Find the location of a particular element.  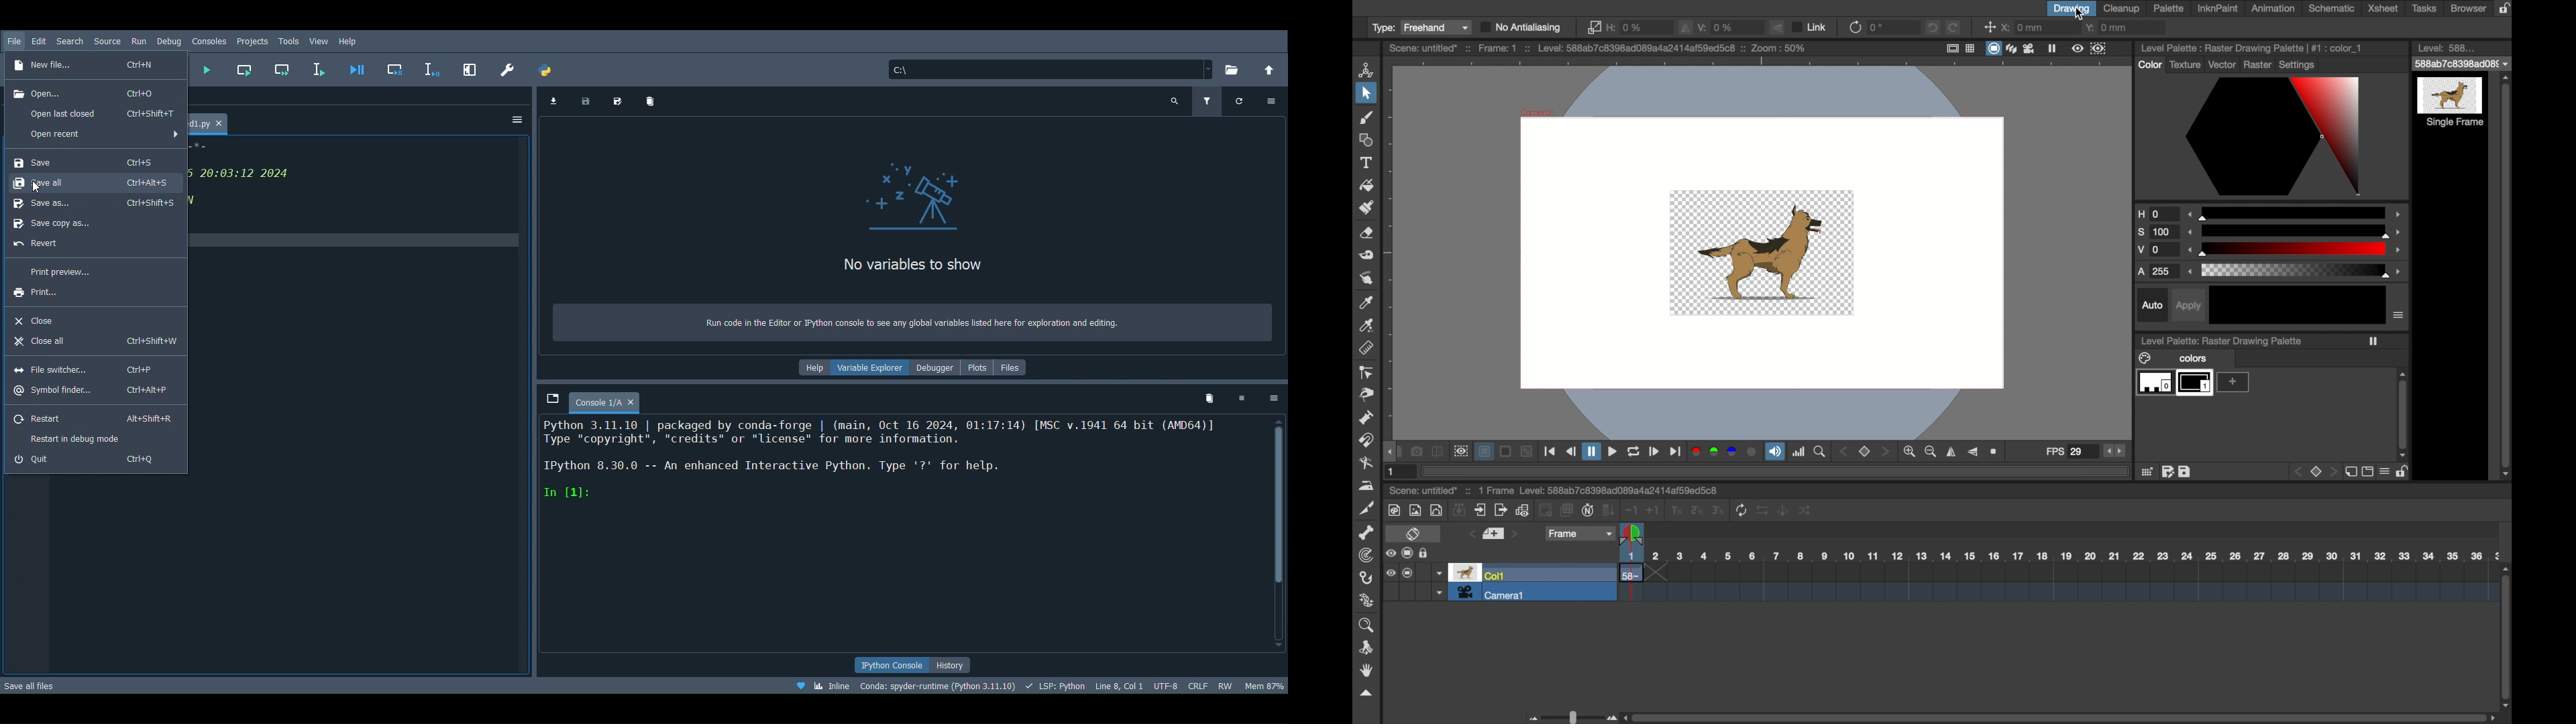

Options is located at coordinates (1275, 397).